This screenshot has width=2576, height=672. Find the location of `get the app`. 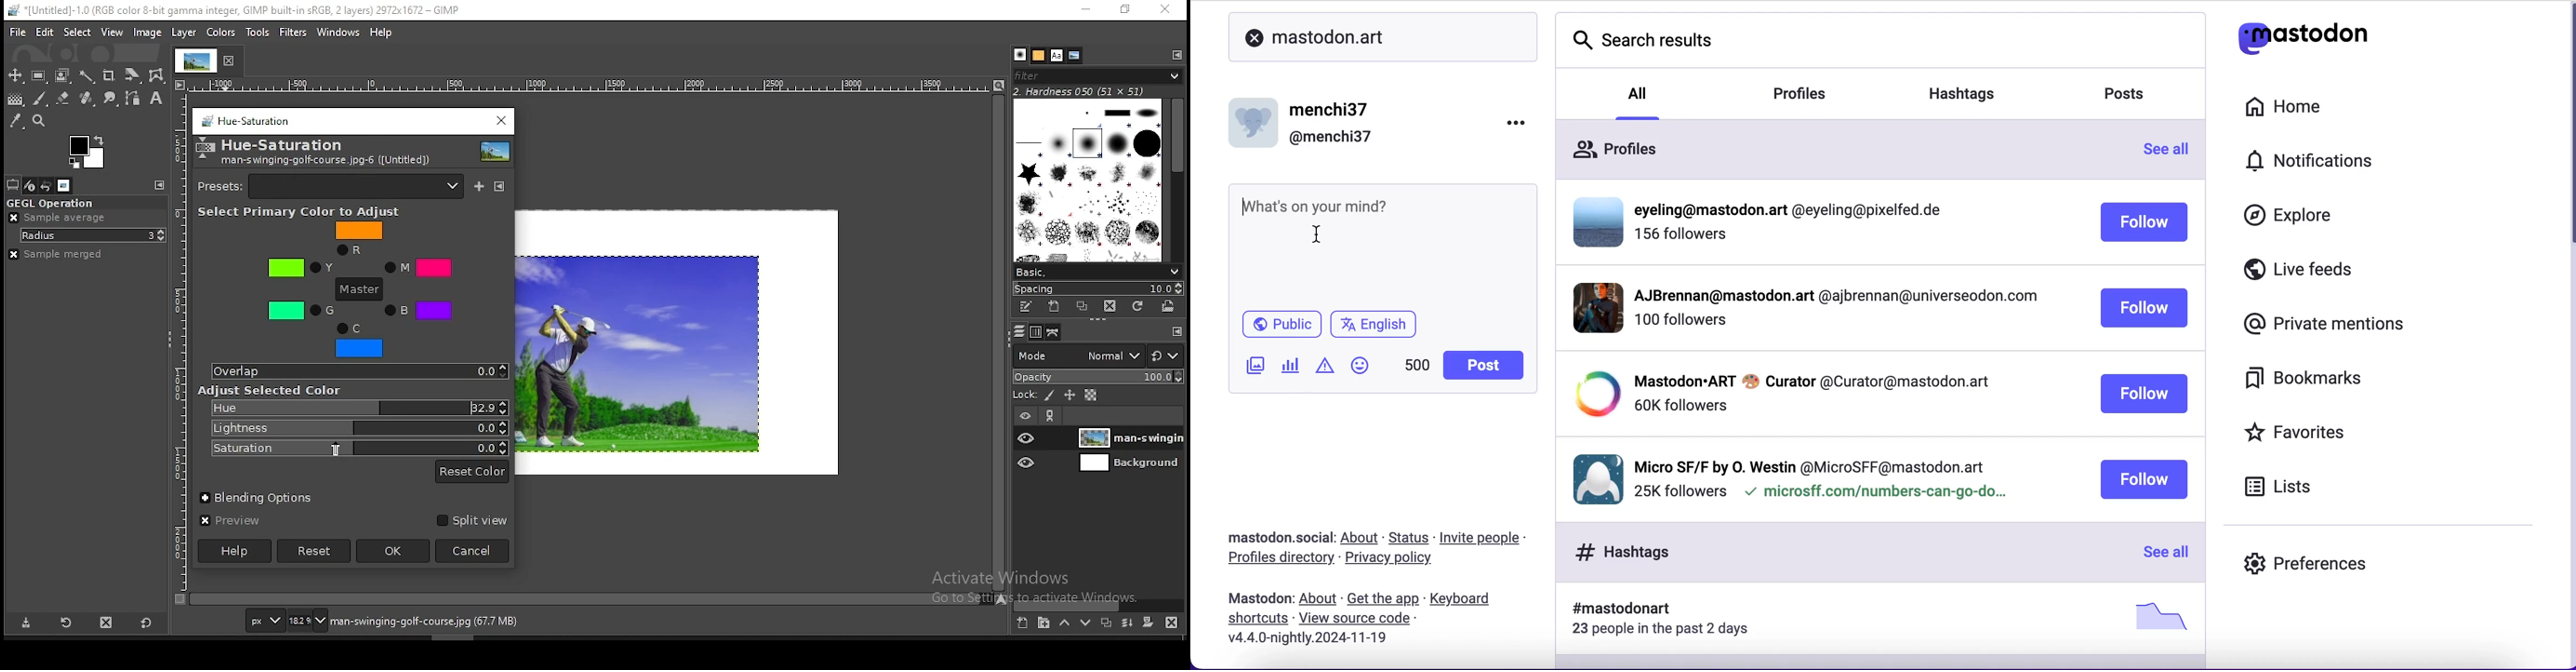

get the app is located at coordinates (1382, 599).